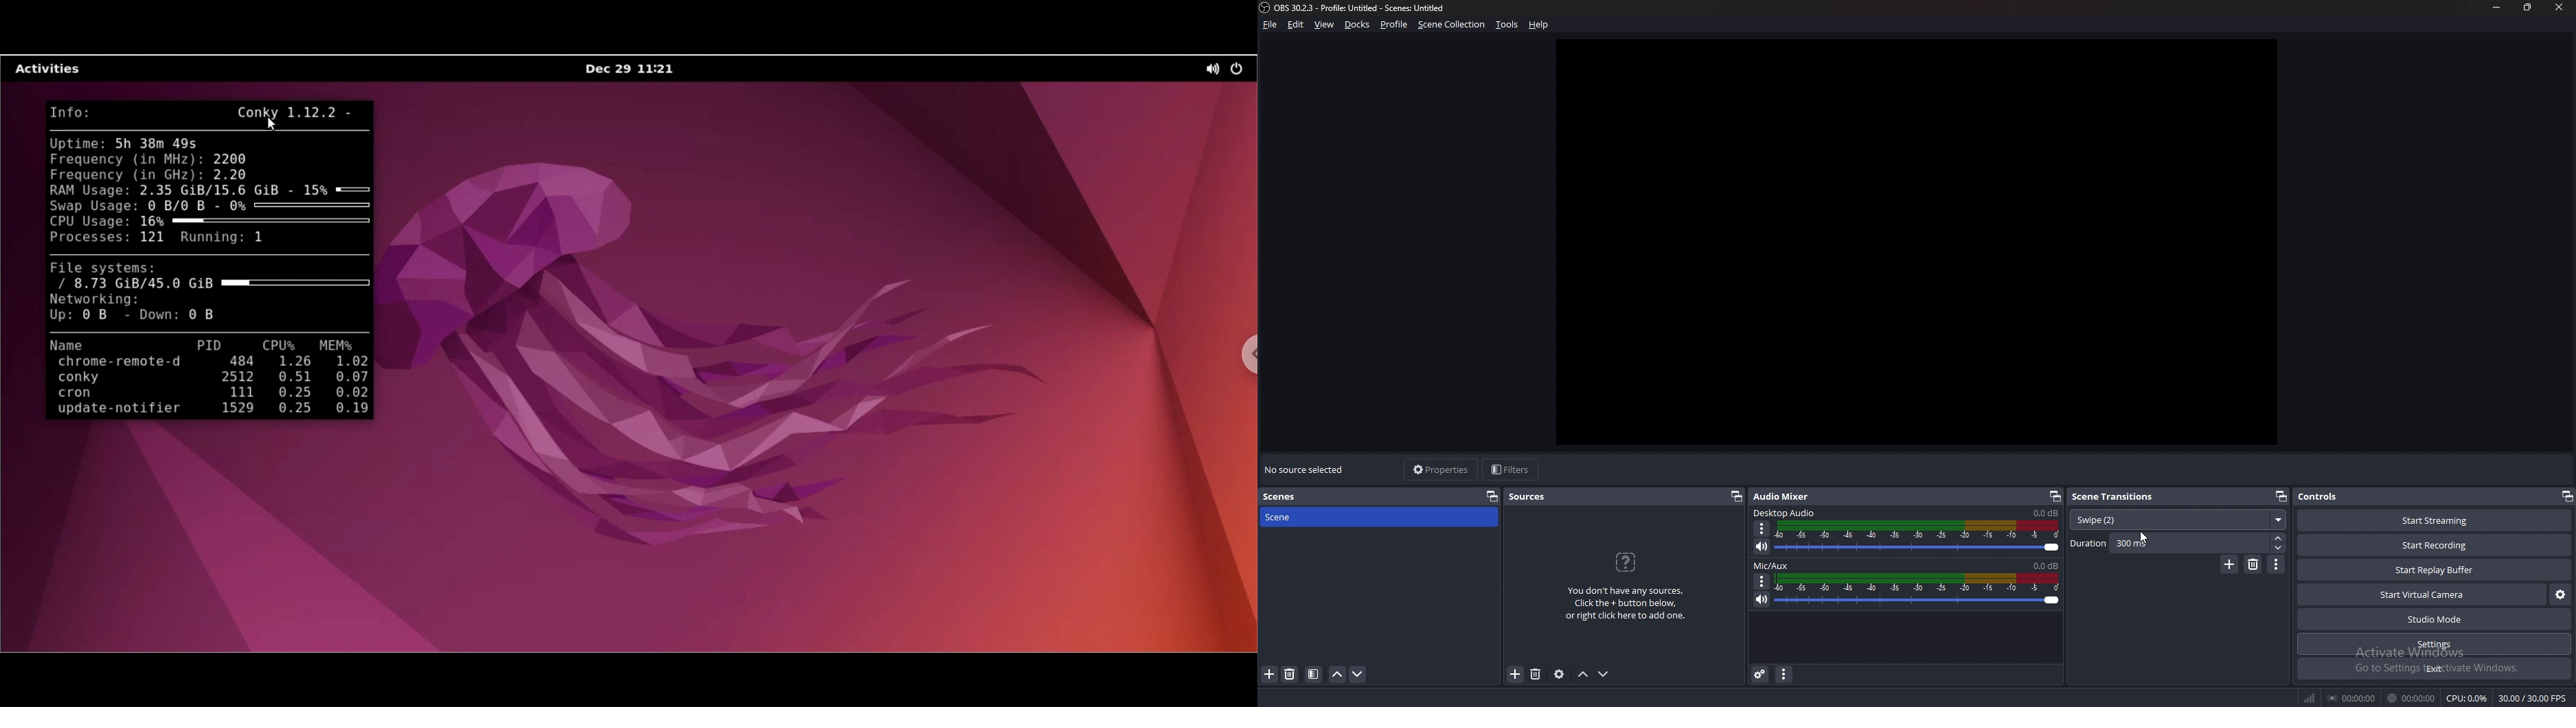 This screenshot has height=728, width=2576. What do you see at coordinates (1604, 675) in the screenshot?
I see `move source down` at bounding box center [1604, 675].